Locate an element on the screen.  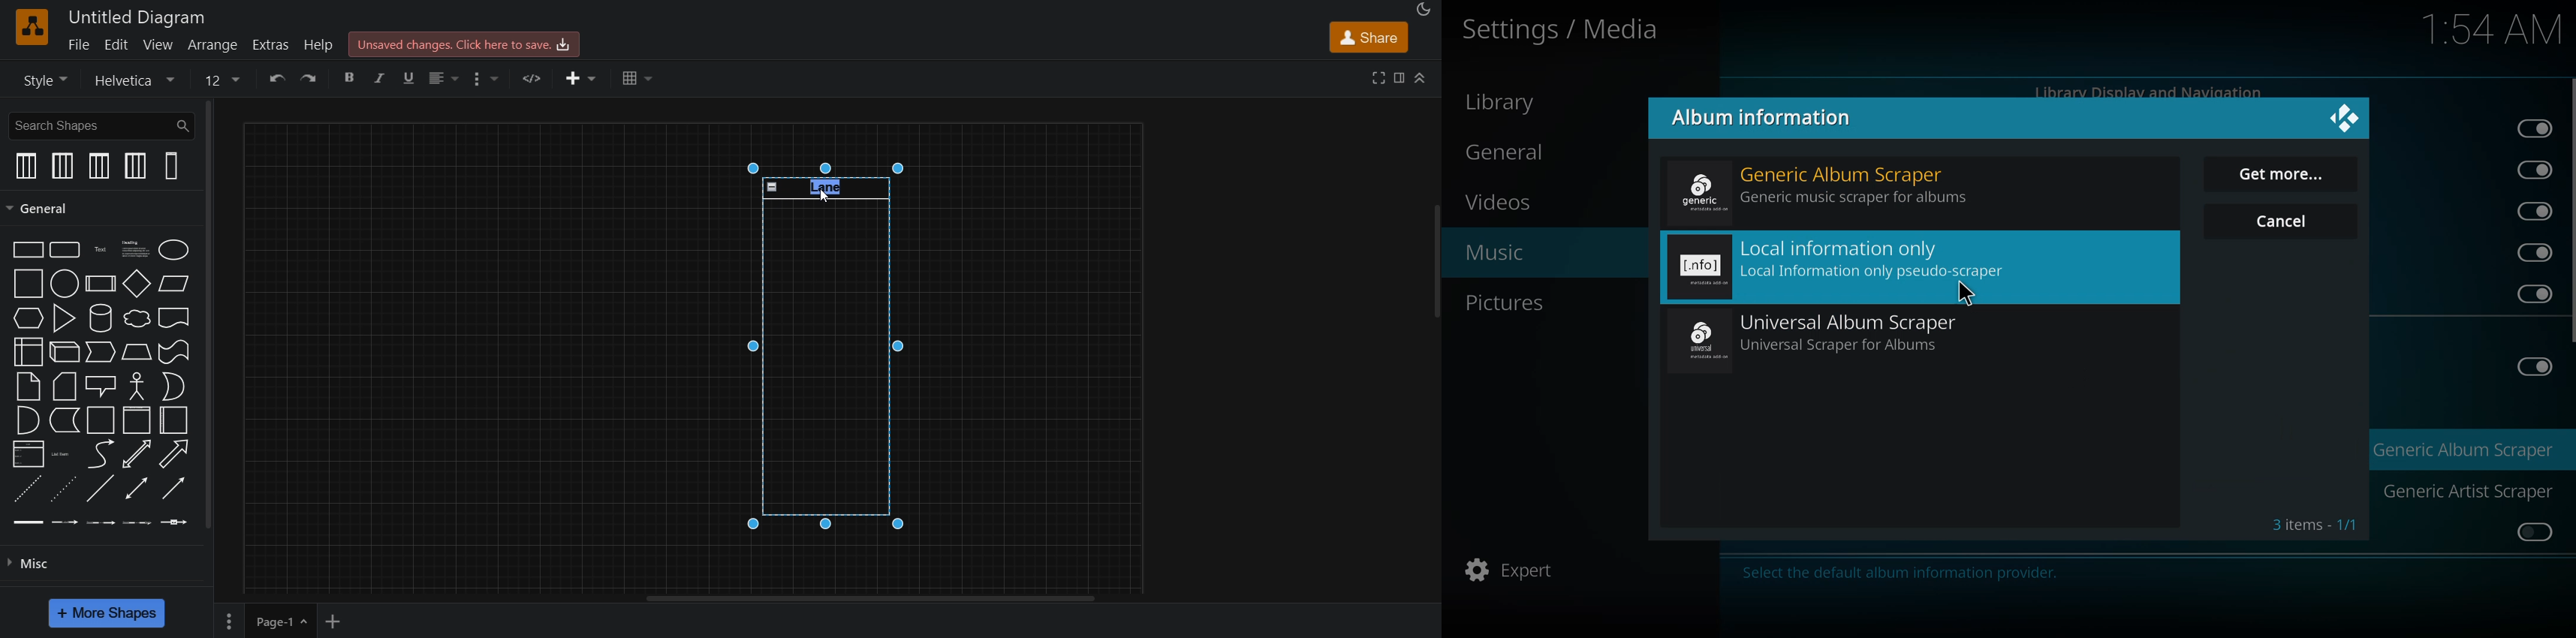
text with heading is located at coordinates (133, 248).